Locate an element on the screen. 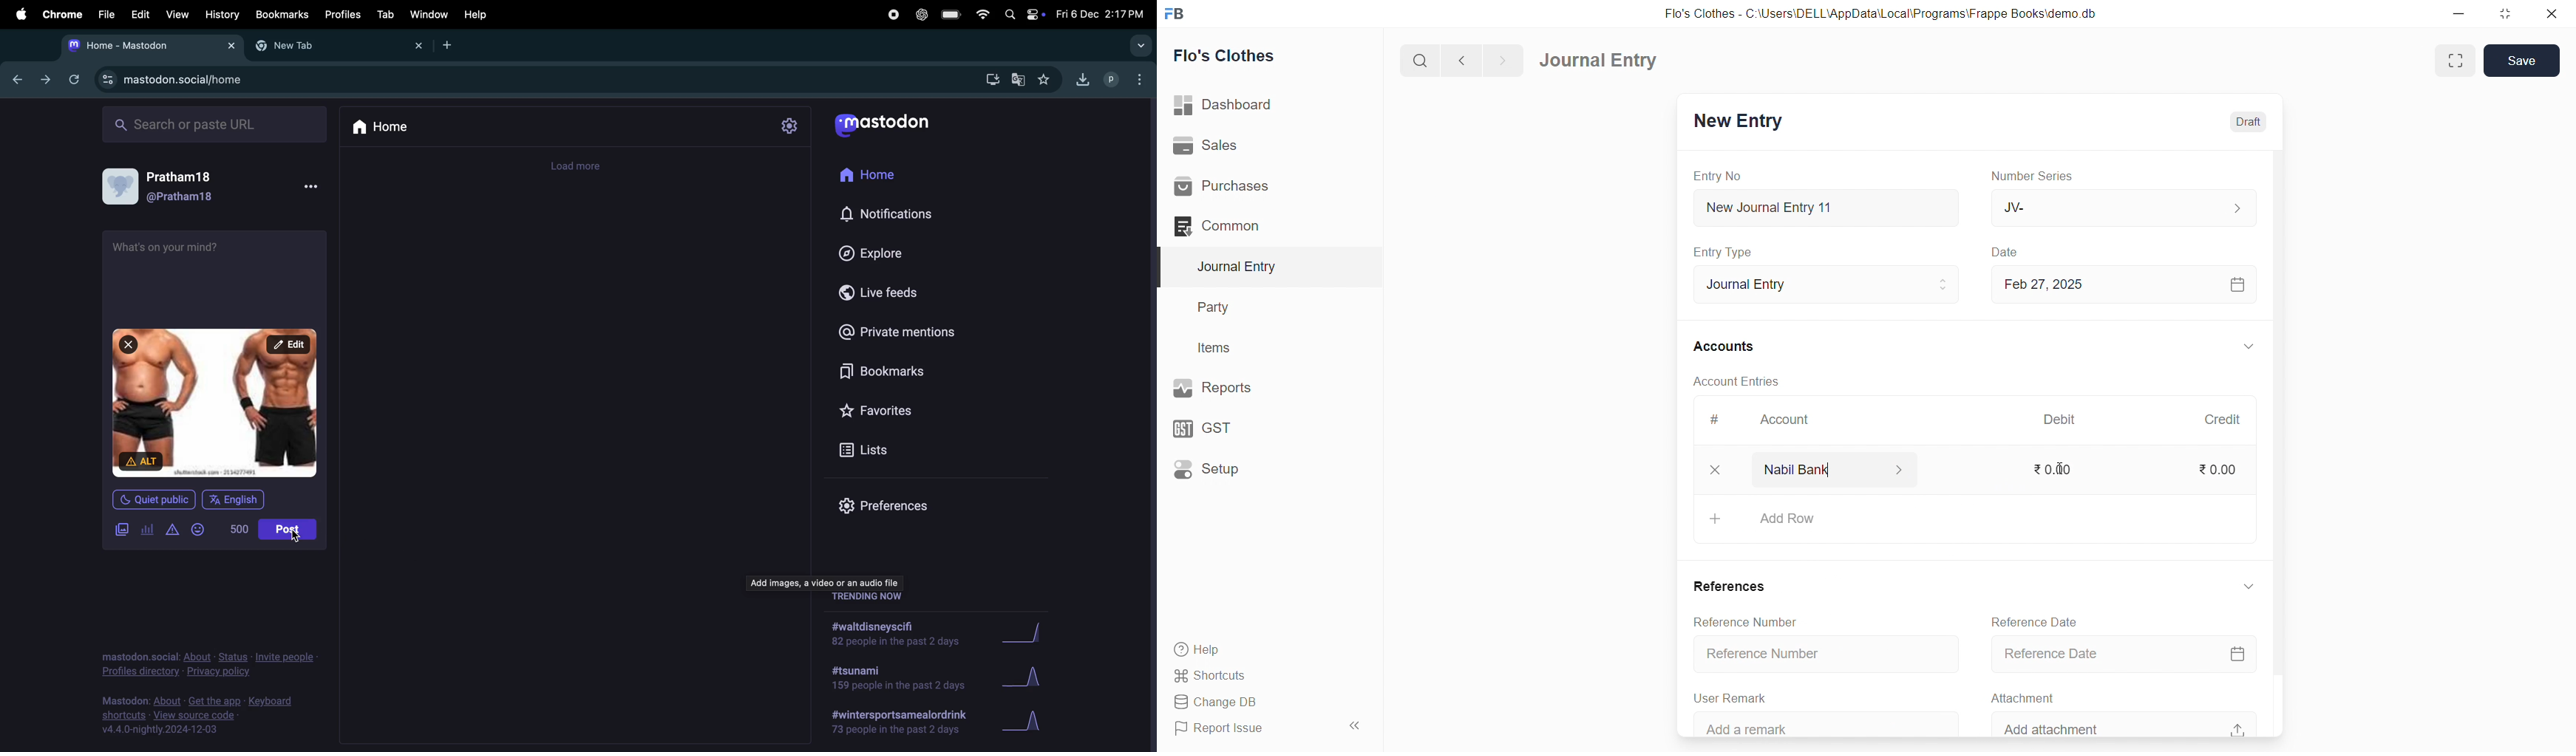  Save is located at coordinates (2522, 61).